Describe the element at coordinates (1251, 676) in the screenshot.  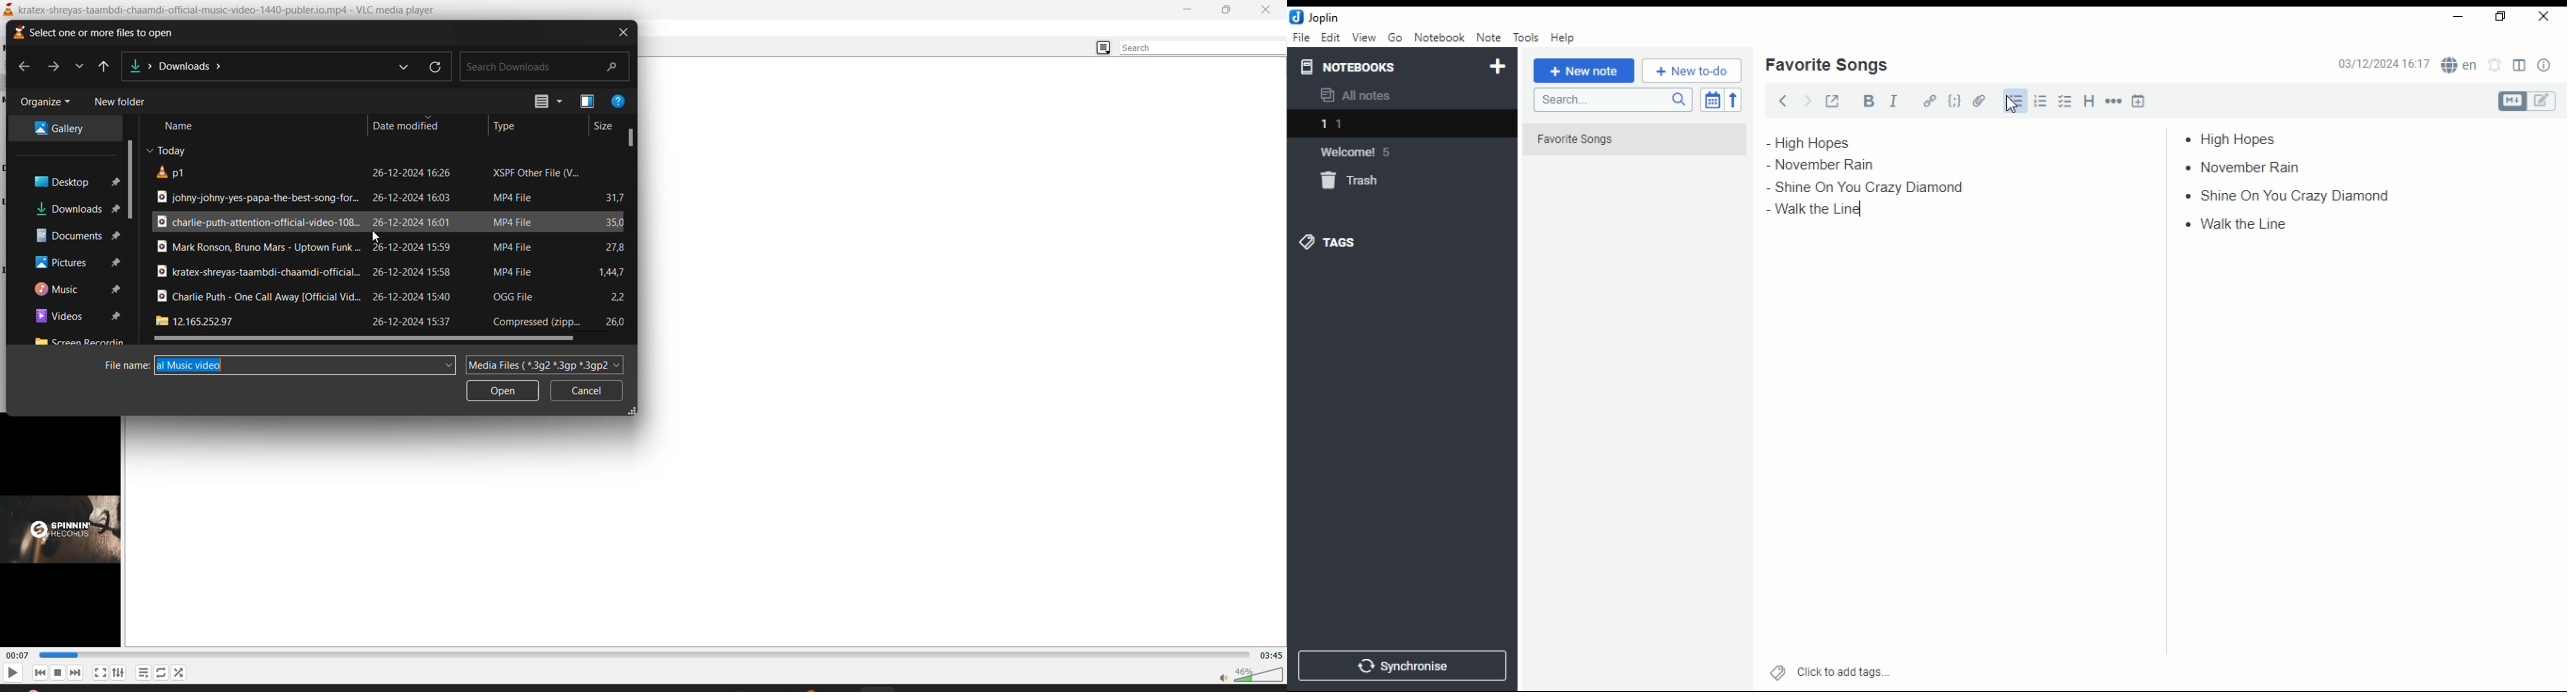
I see `volume` at that location.